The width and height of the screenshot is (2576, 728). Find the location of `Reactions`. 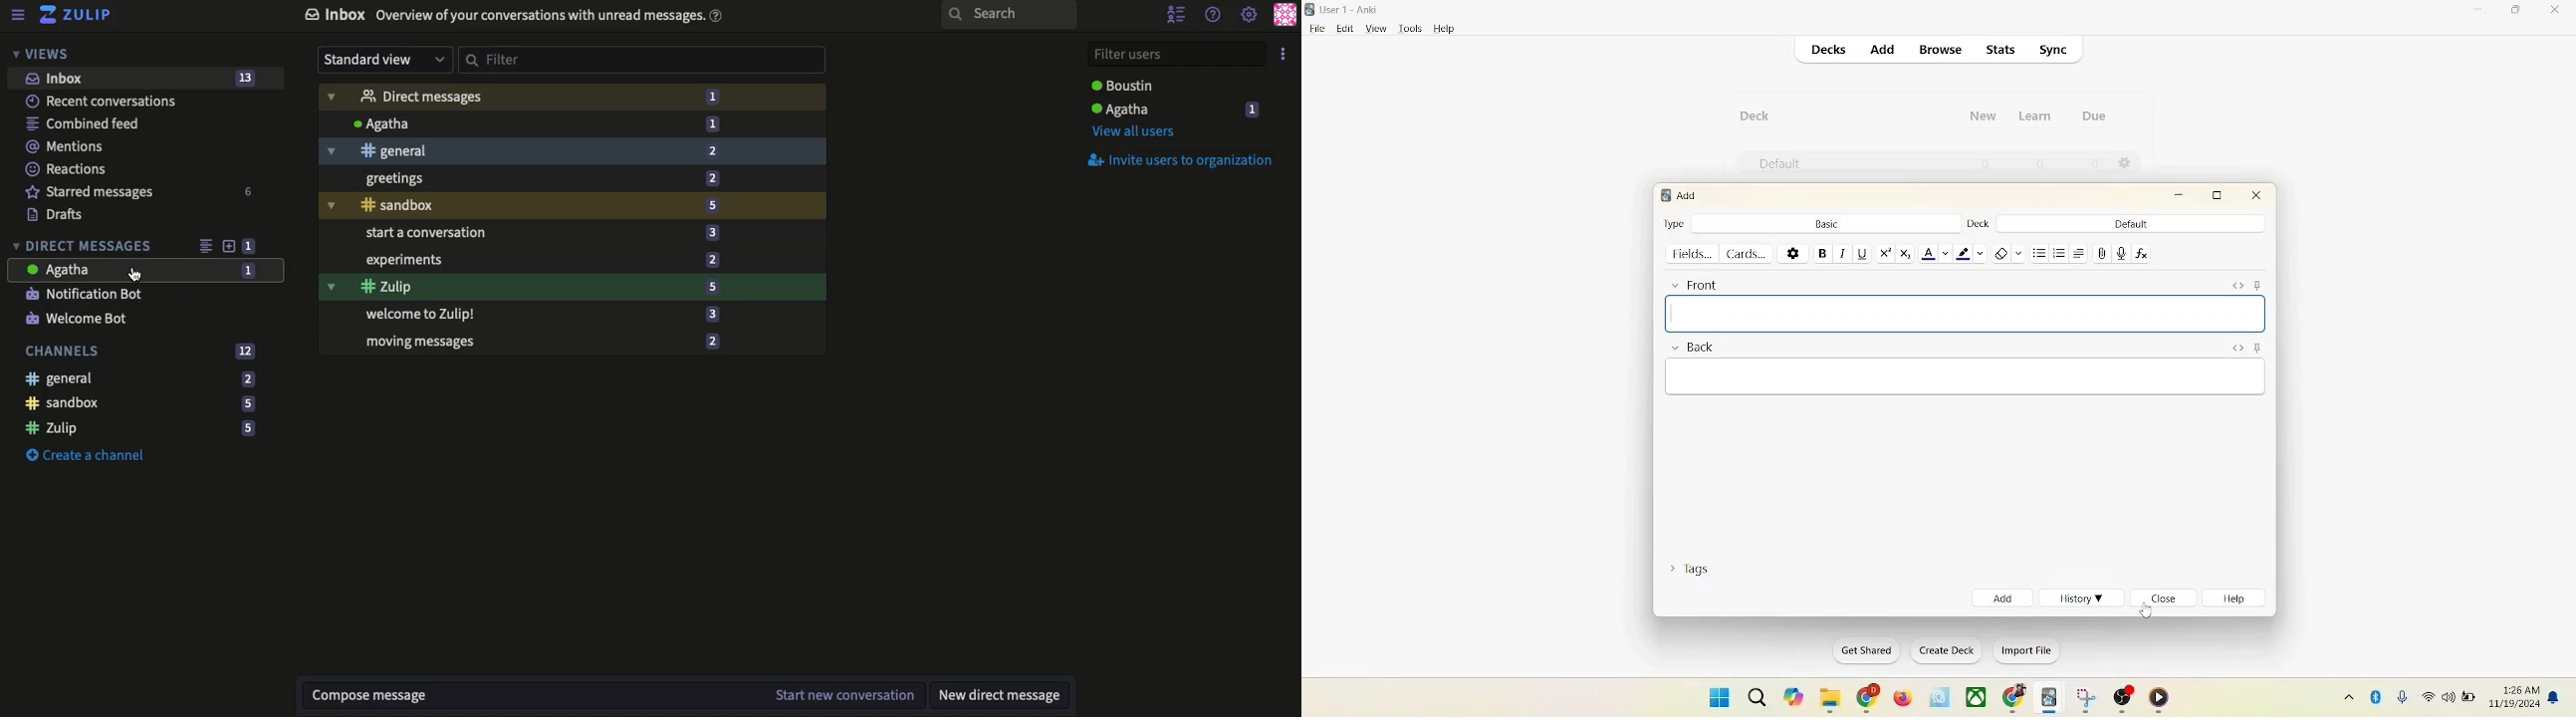

Reactions is located at coordinates (68, 168).